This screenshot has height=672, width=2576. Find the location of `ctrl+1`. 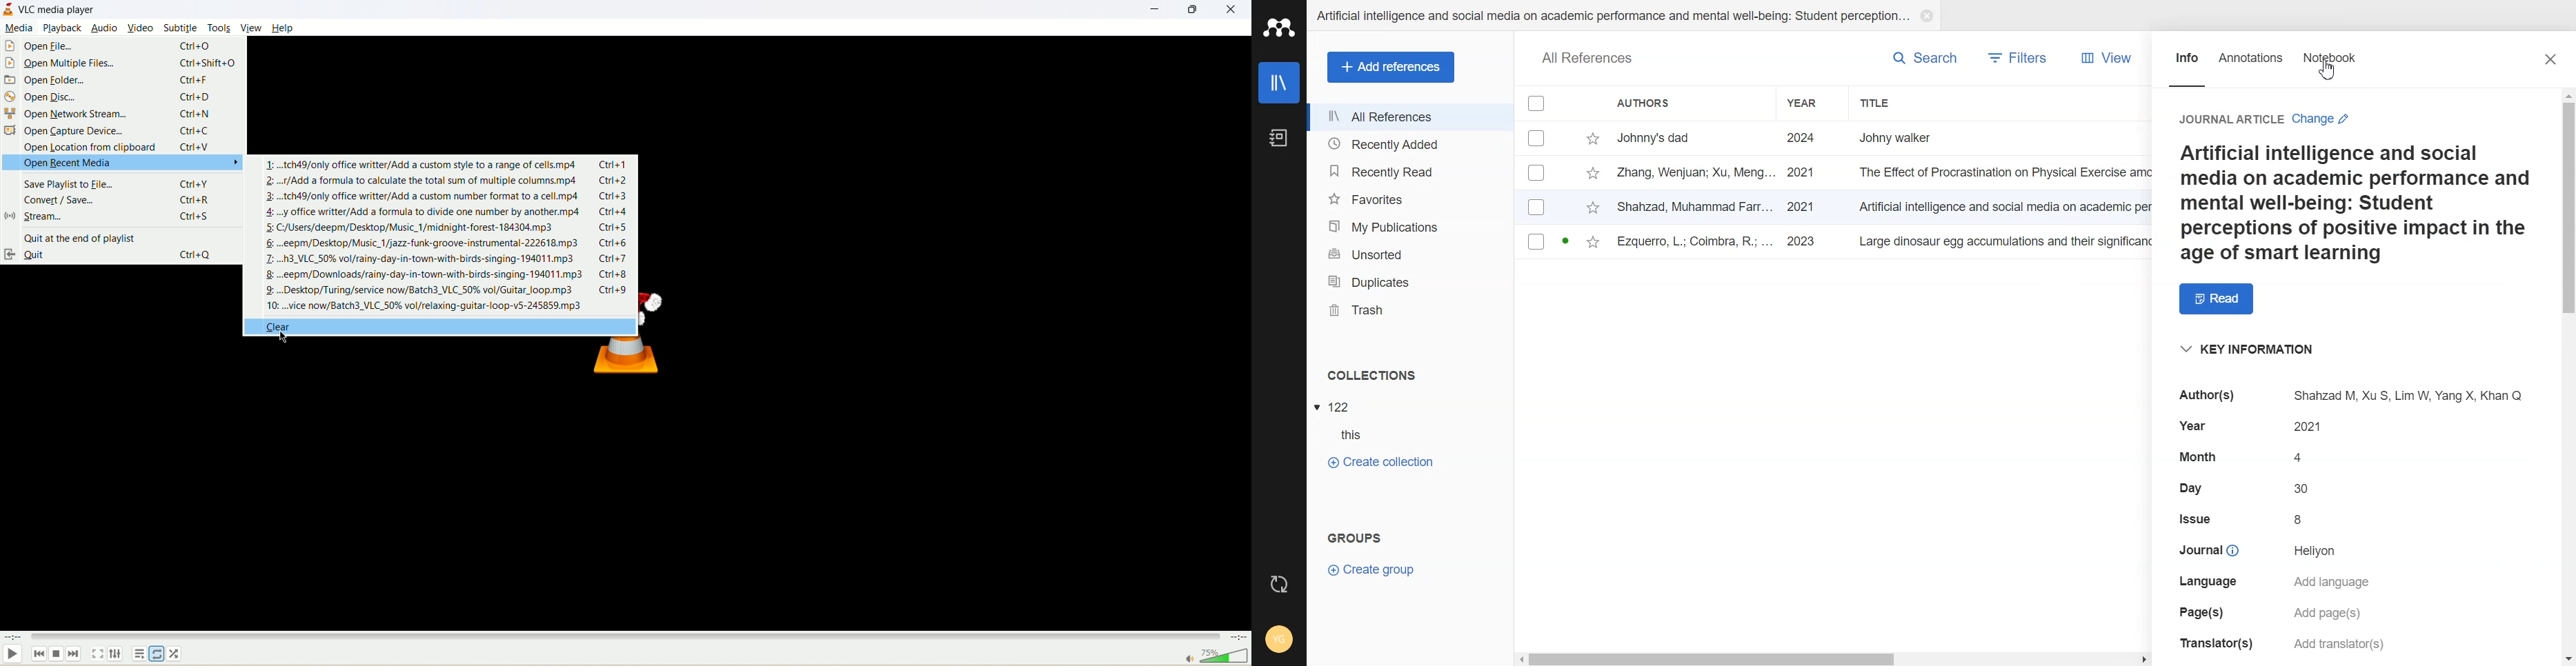

ctrl+1 is located at coordinates (617, 165).